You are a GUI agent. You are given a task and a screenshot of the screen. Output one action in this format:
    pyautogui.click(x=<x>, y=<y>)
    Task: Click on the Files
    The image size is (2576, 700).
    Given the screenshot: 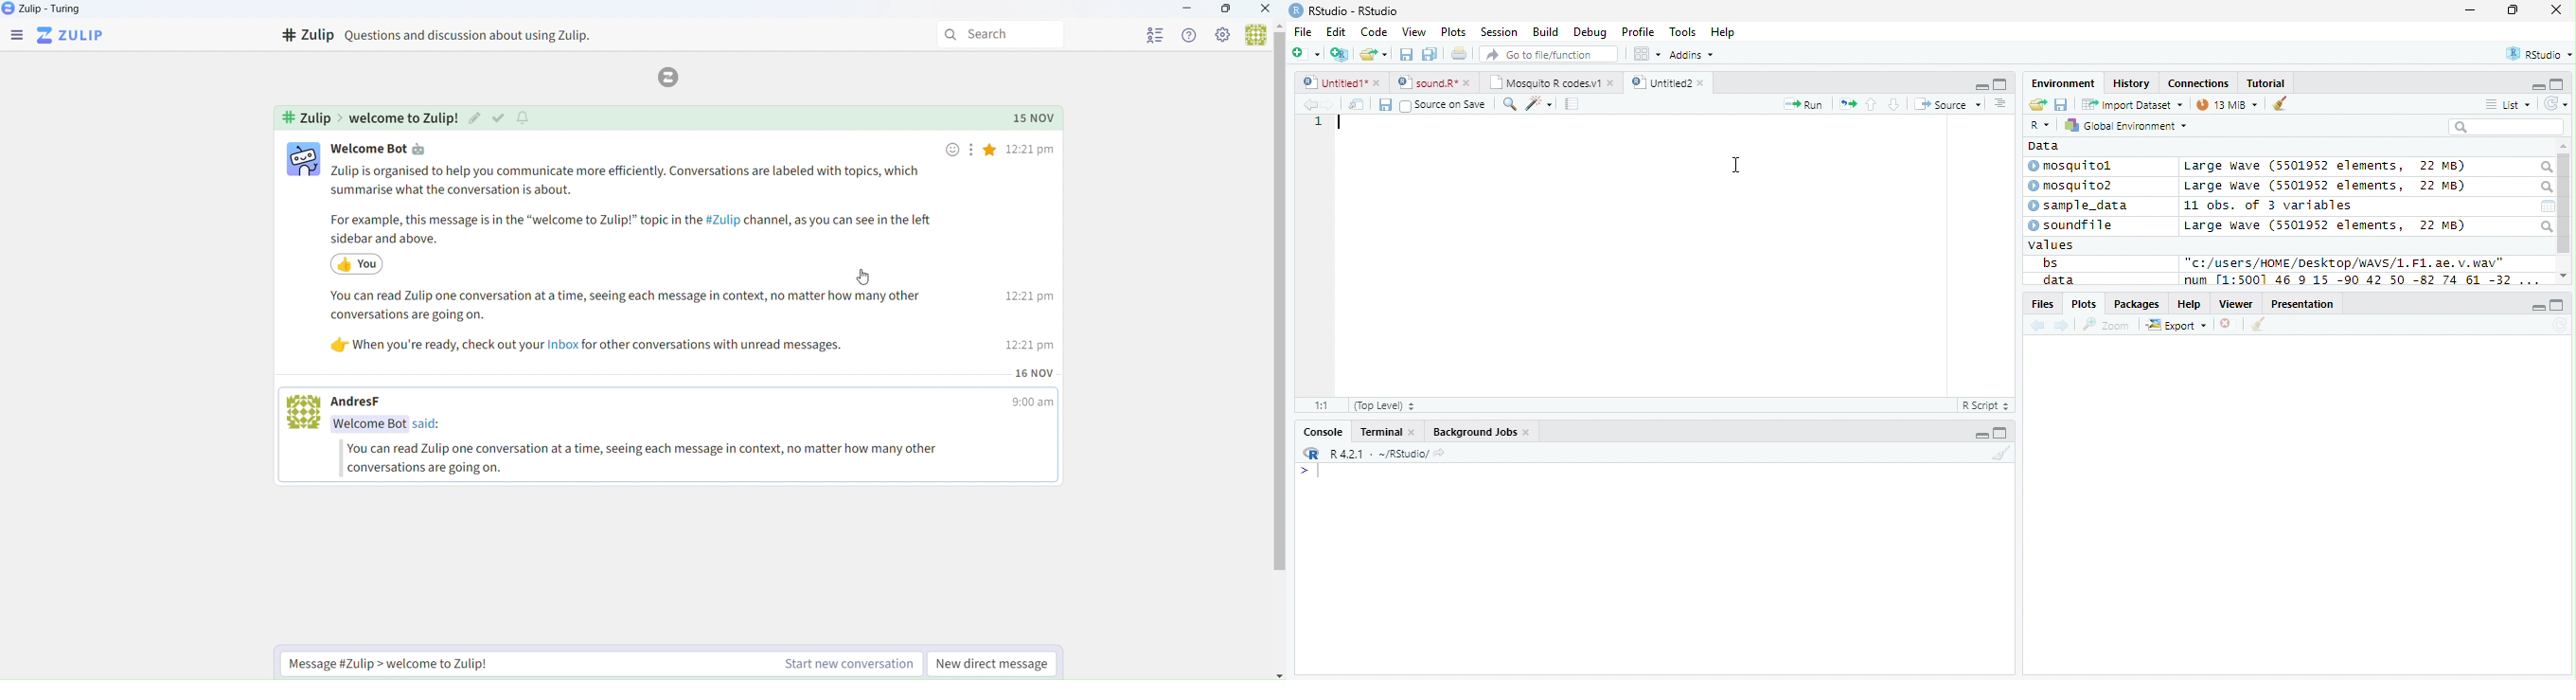 What is the action you would take?
    pyautogui.click(x=2041, y=304)
    